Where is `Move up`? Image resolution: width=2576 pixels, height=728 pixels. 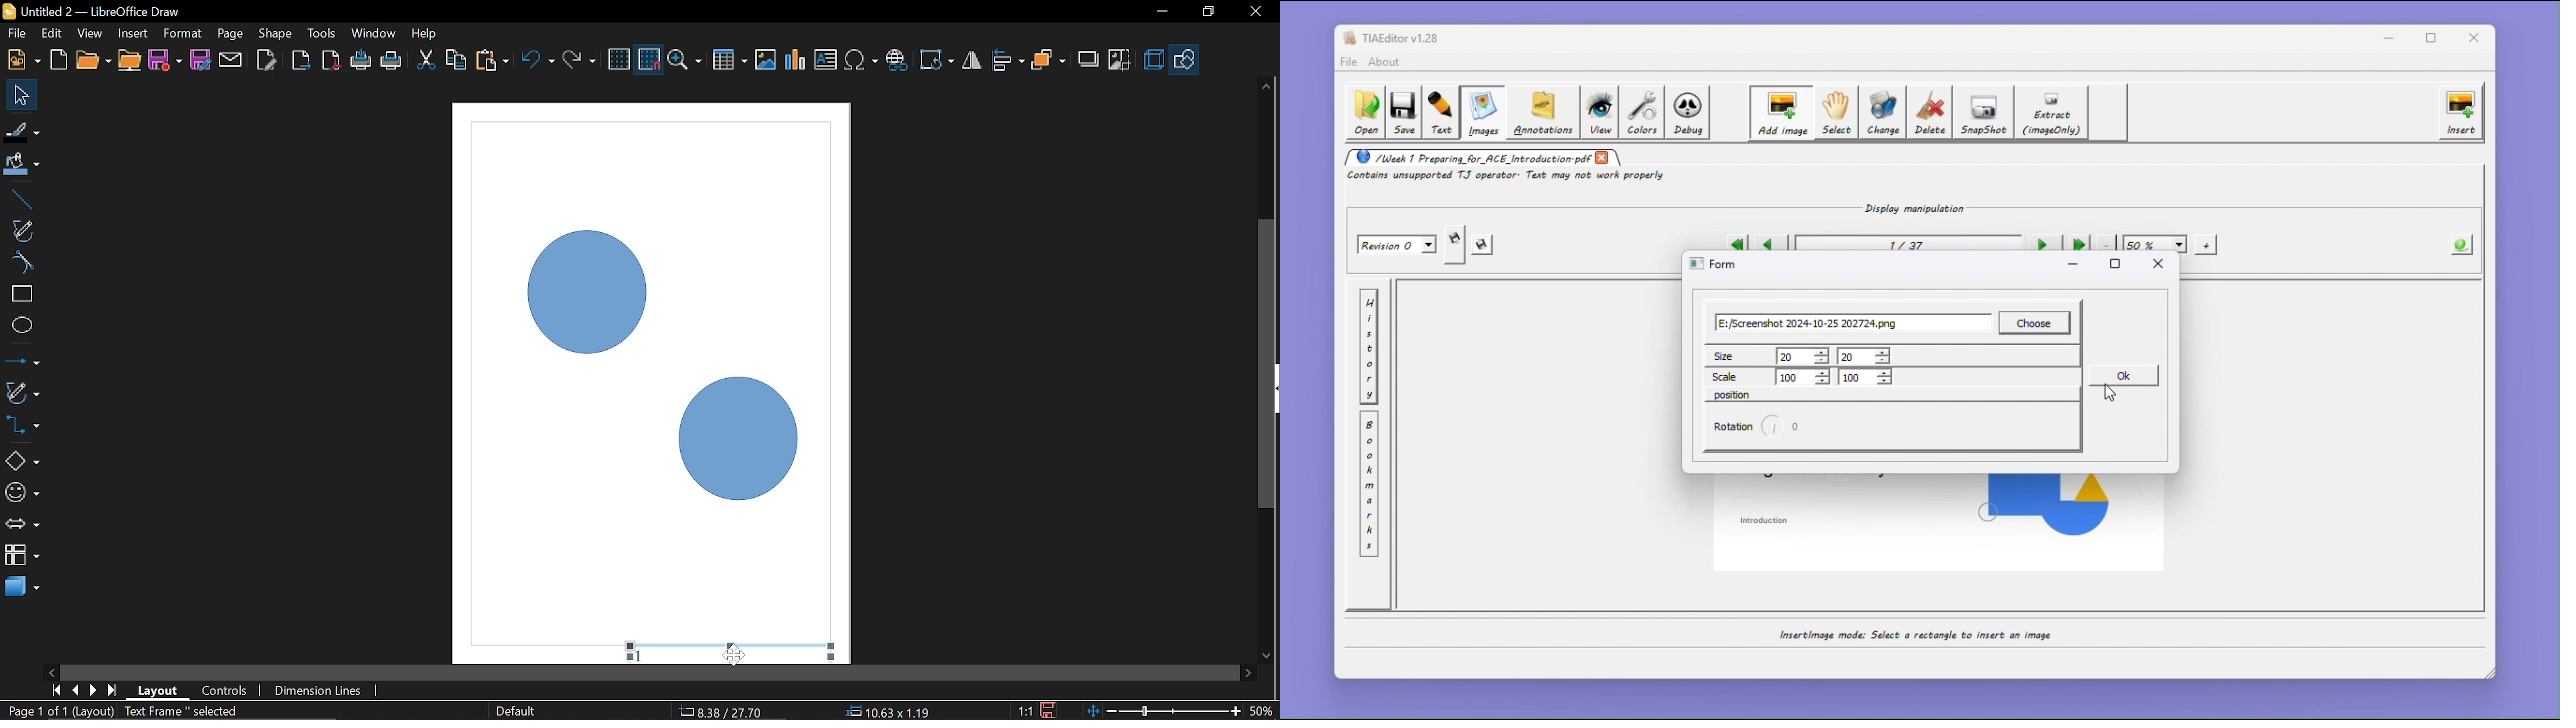 Move up is located at coordinates (1266, 86).